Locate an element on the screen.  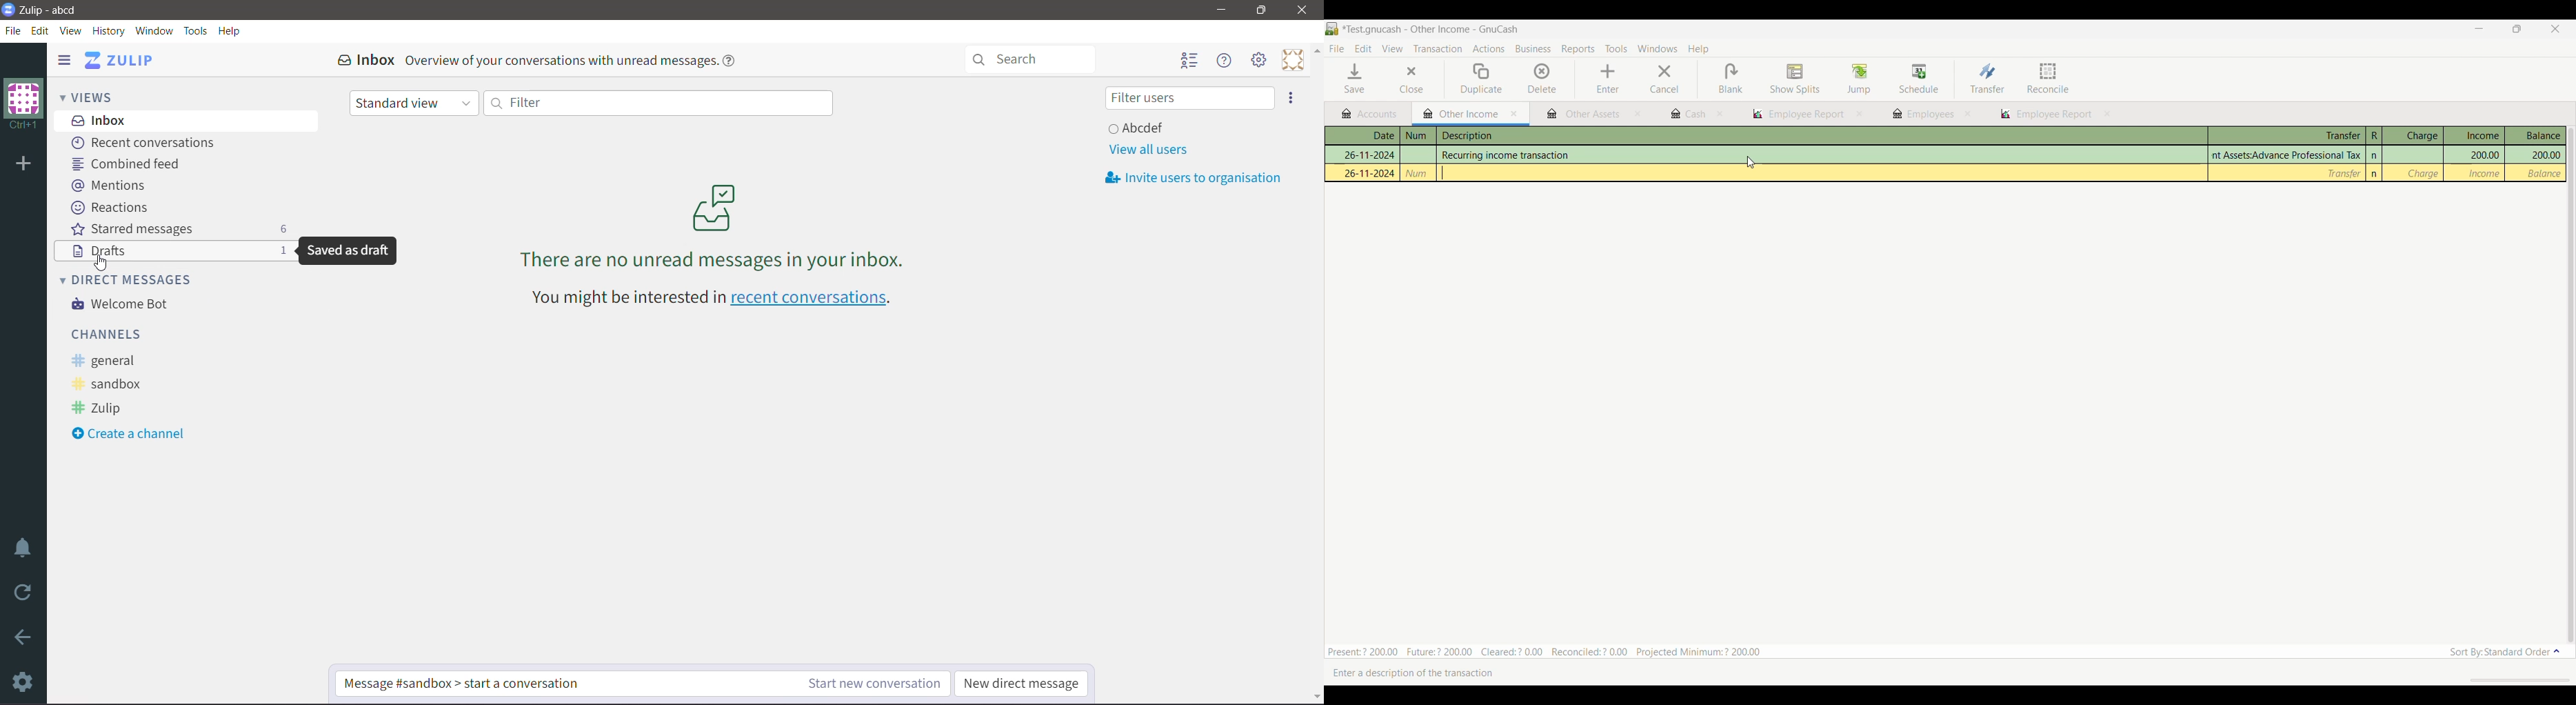
Invite users to organization is located at coordinates (1291, 98).